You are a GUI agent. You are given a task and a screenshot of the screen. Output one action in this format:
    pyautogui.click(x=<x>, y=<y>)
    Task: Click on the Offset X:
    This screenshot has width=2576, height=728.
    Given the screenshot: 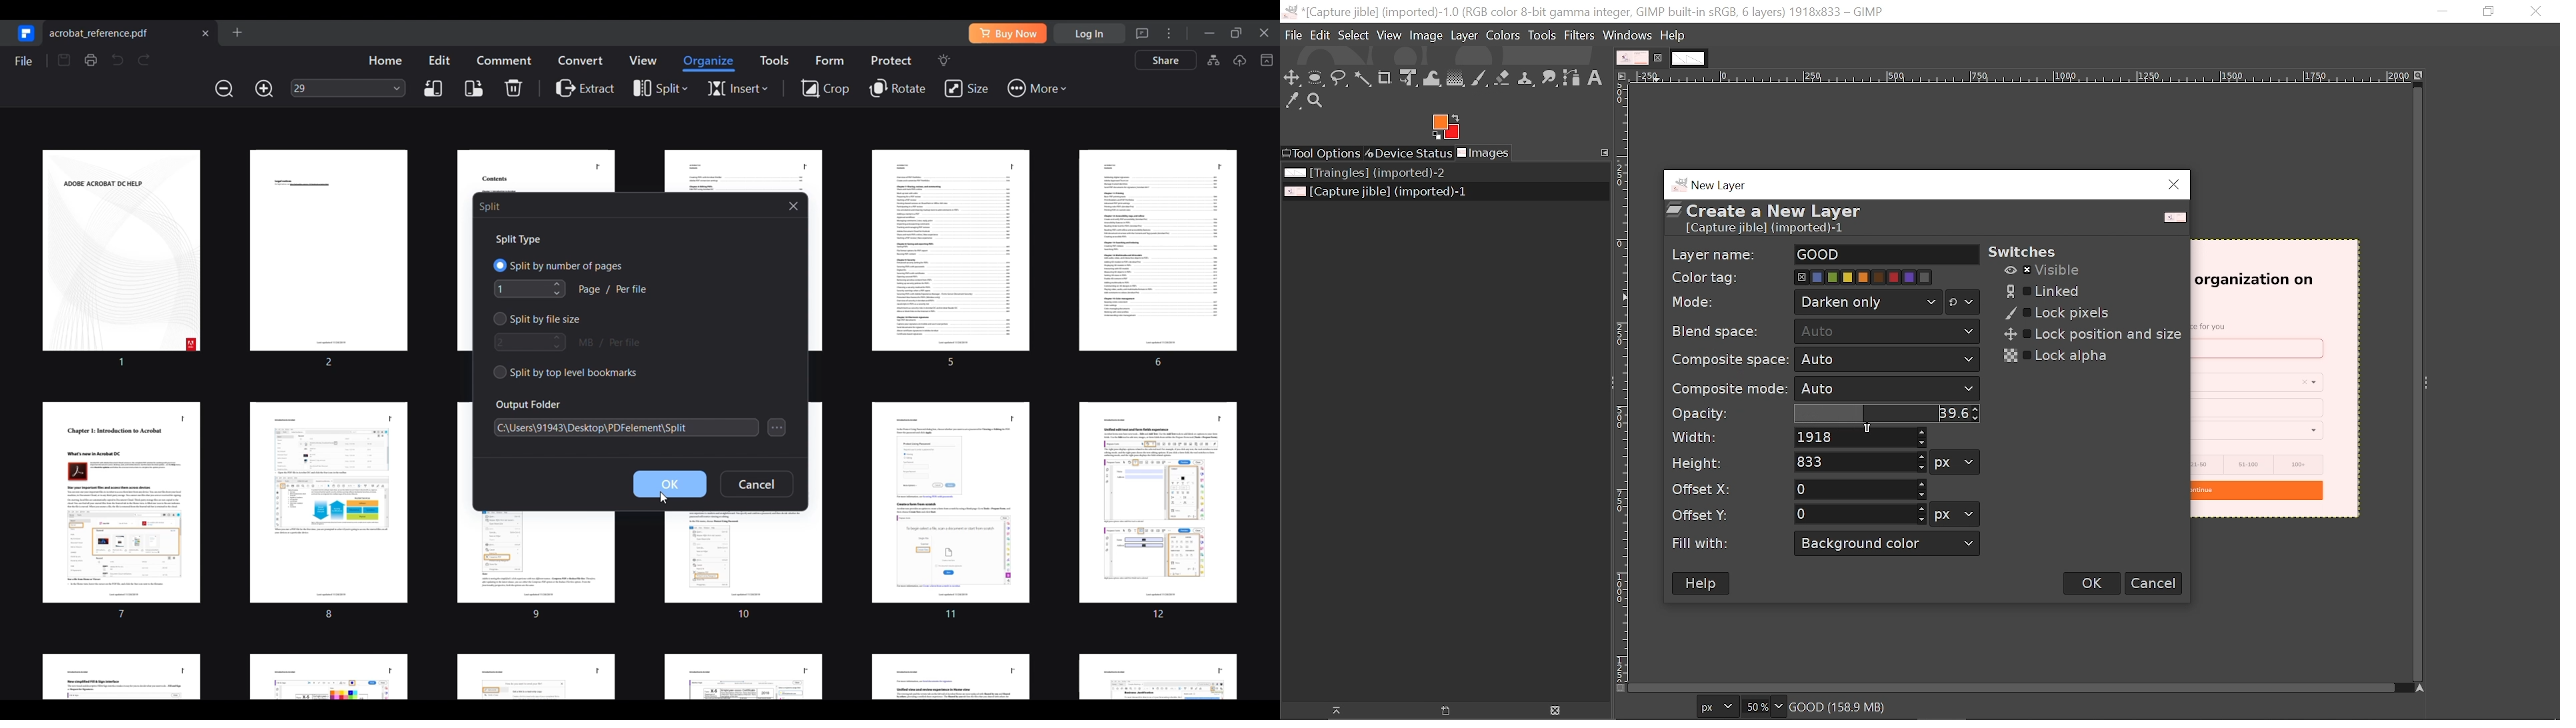 What is the action you would take?
    pyautogui.click(x=1703, y=489)
    